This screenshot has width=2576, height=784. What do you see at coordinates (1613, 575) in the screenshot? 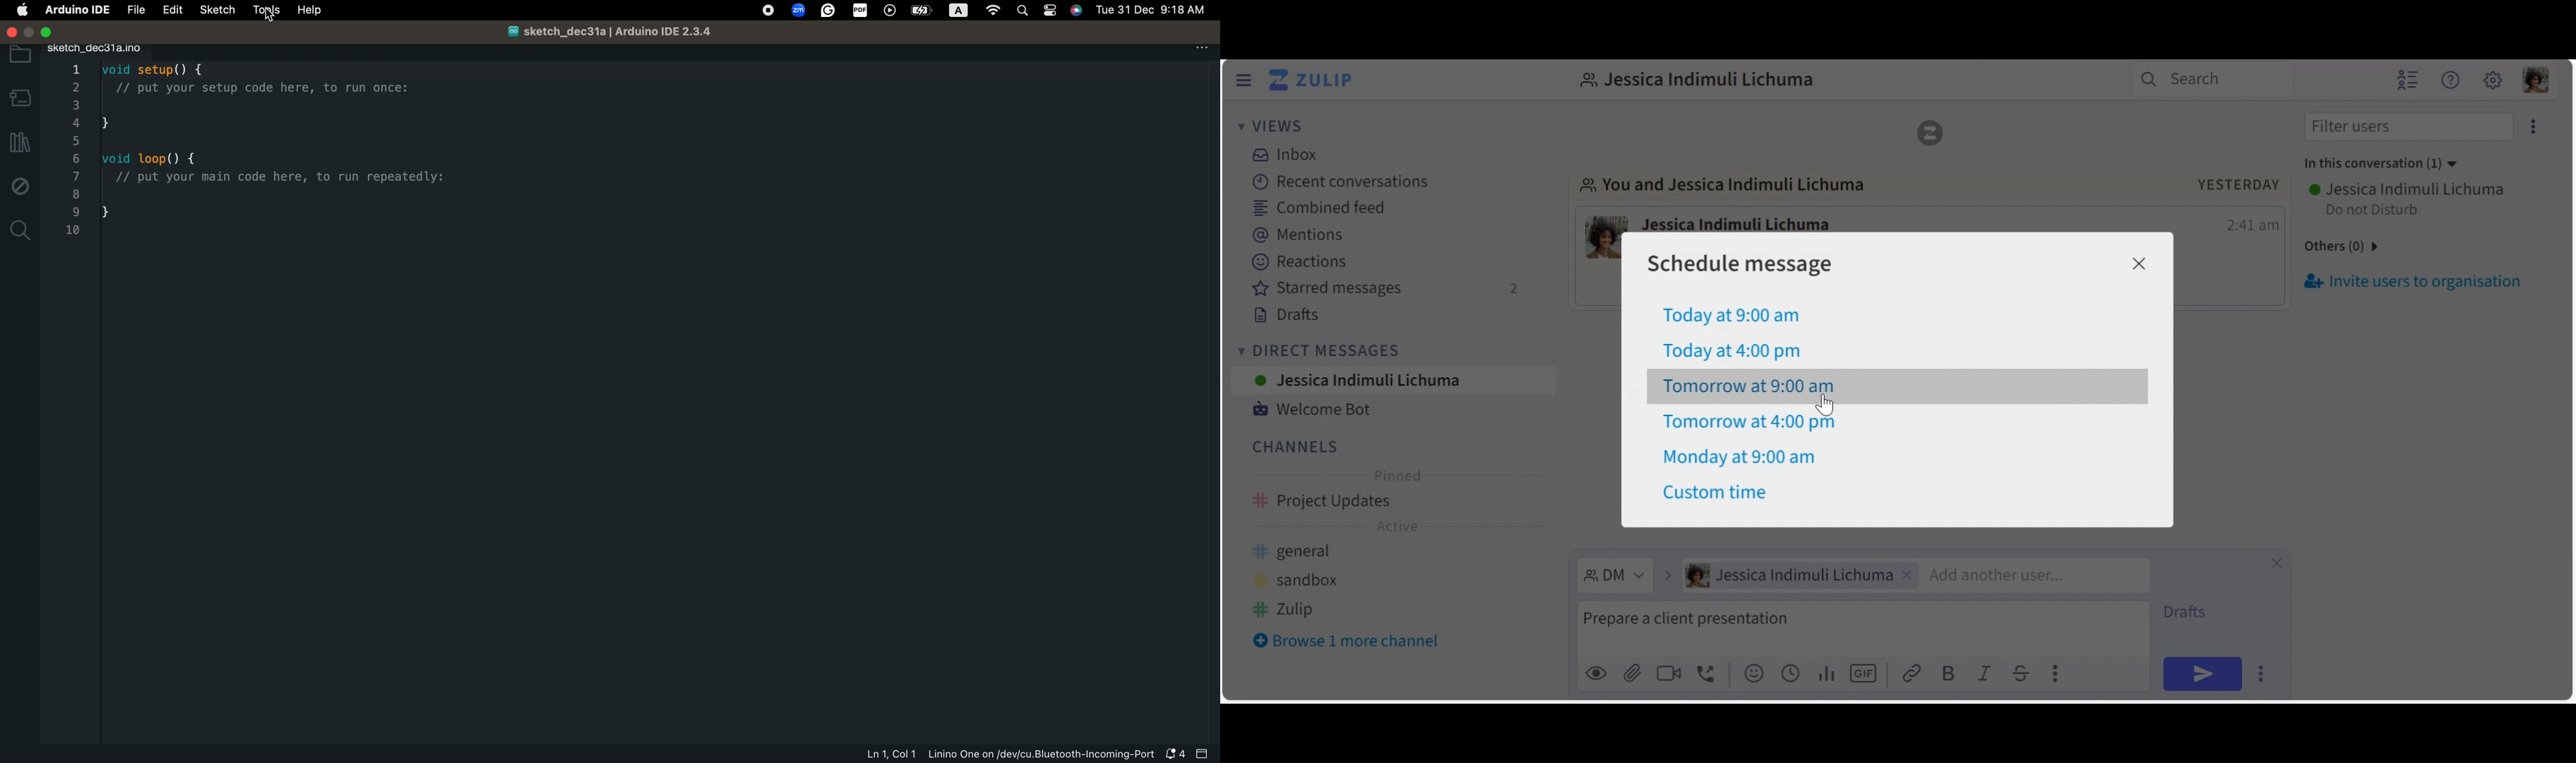
I see `Direct Message` at bounding box center [1613, 575].